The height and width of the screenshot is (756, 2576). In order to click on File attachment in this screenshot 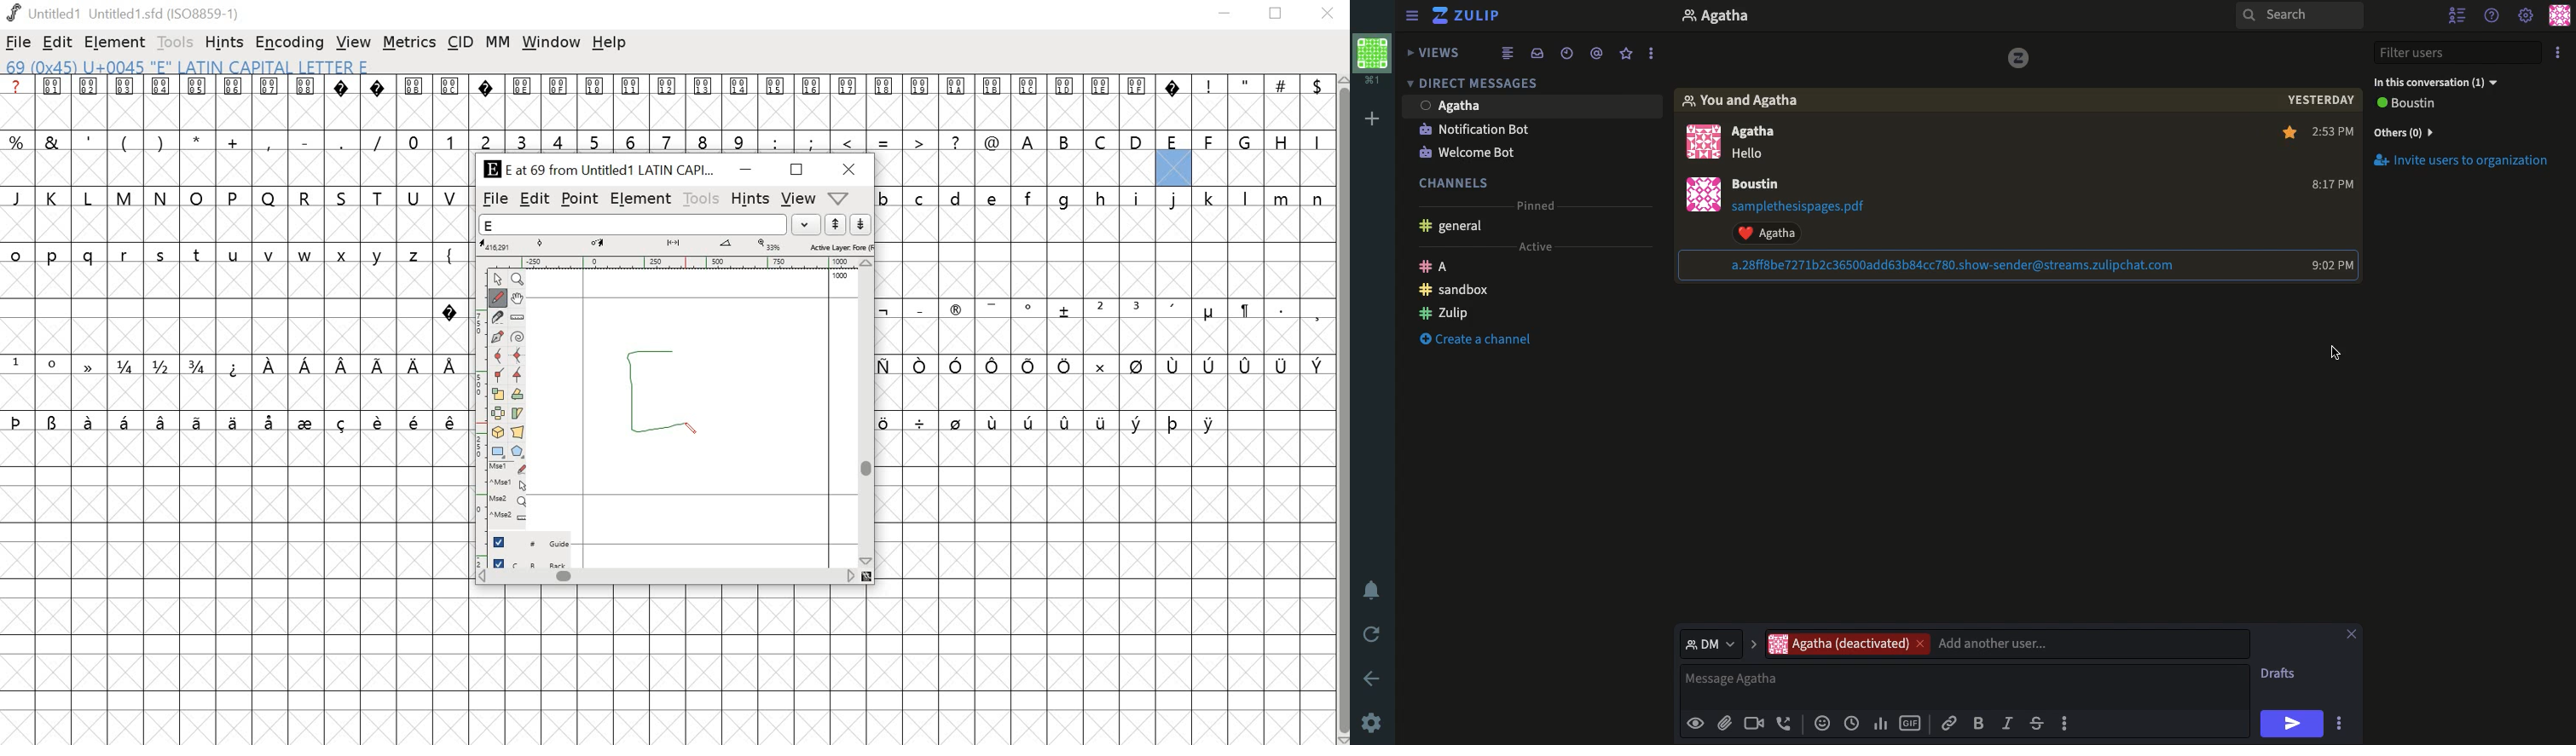, I will do `click(1936, 267)`.